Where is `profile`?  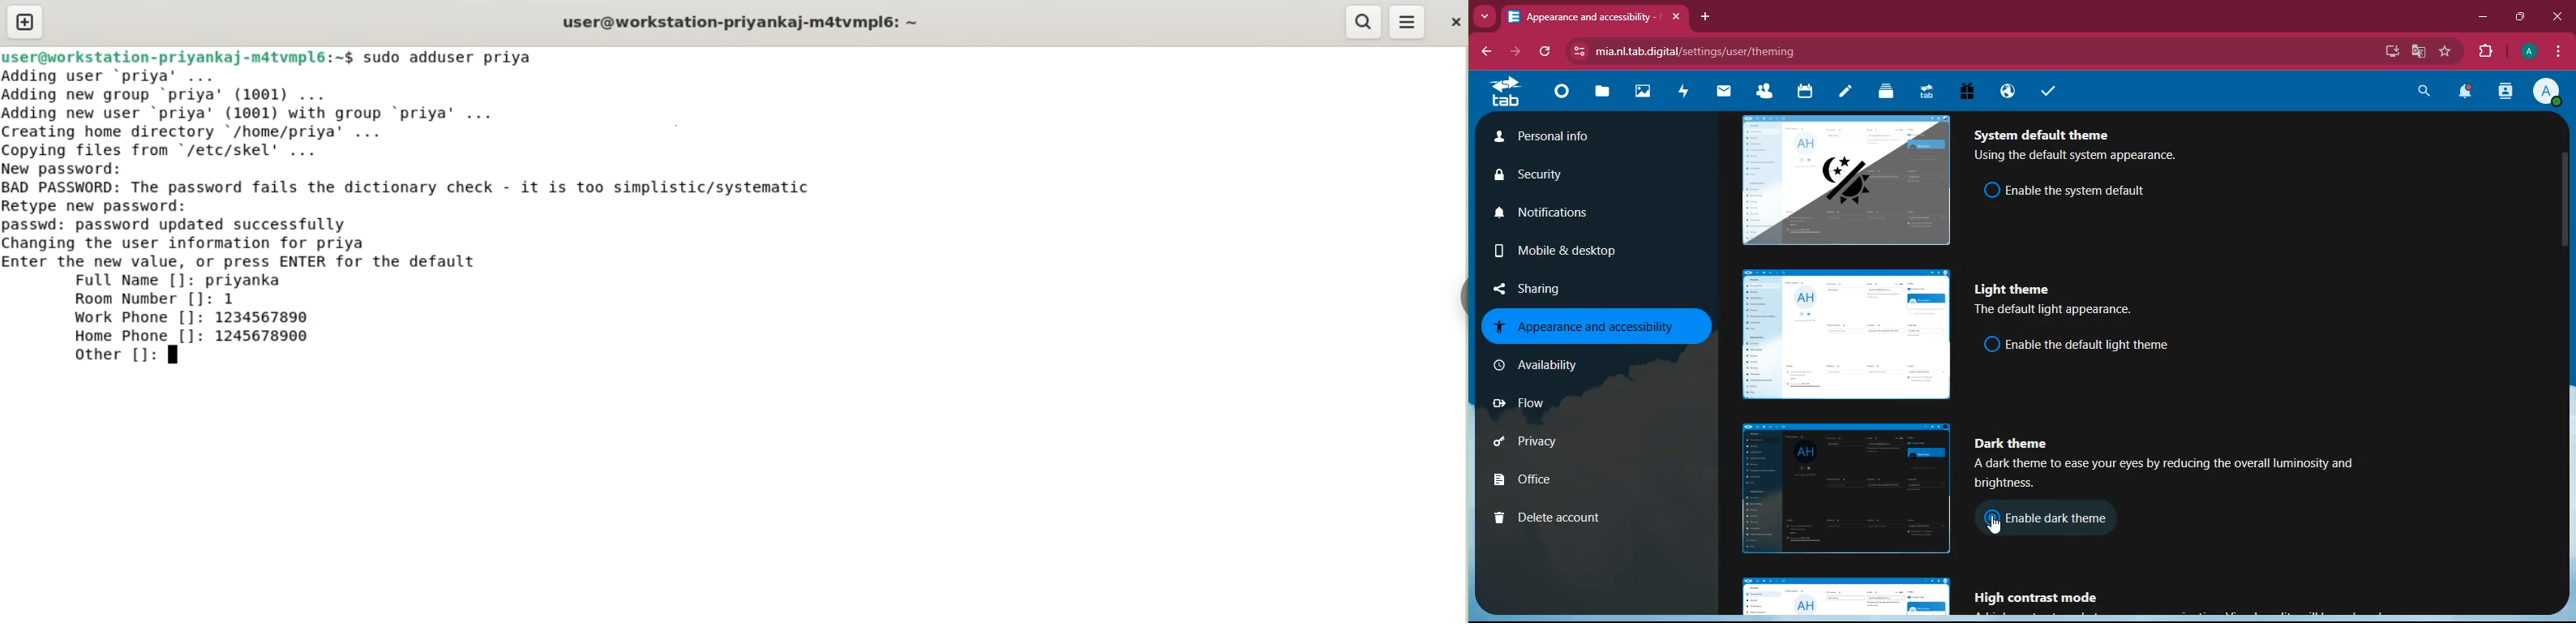 profile is located at coordinates (2551, 93).